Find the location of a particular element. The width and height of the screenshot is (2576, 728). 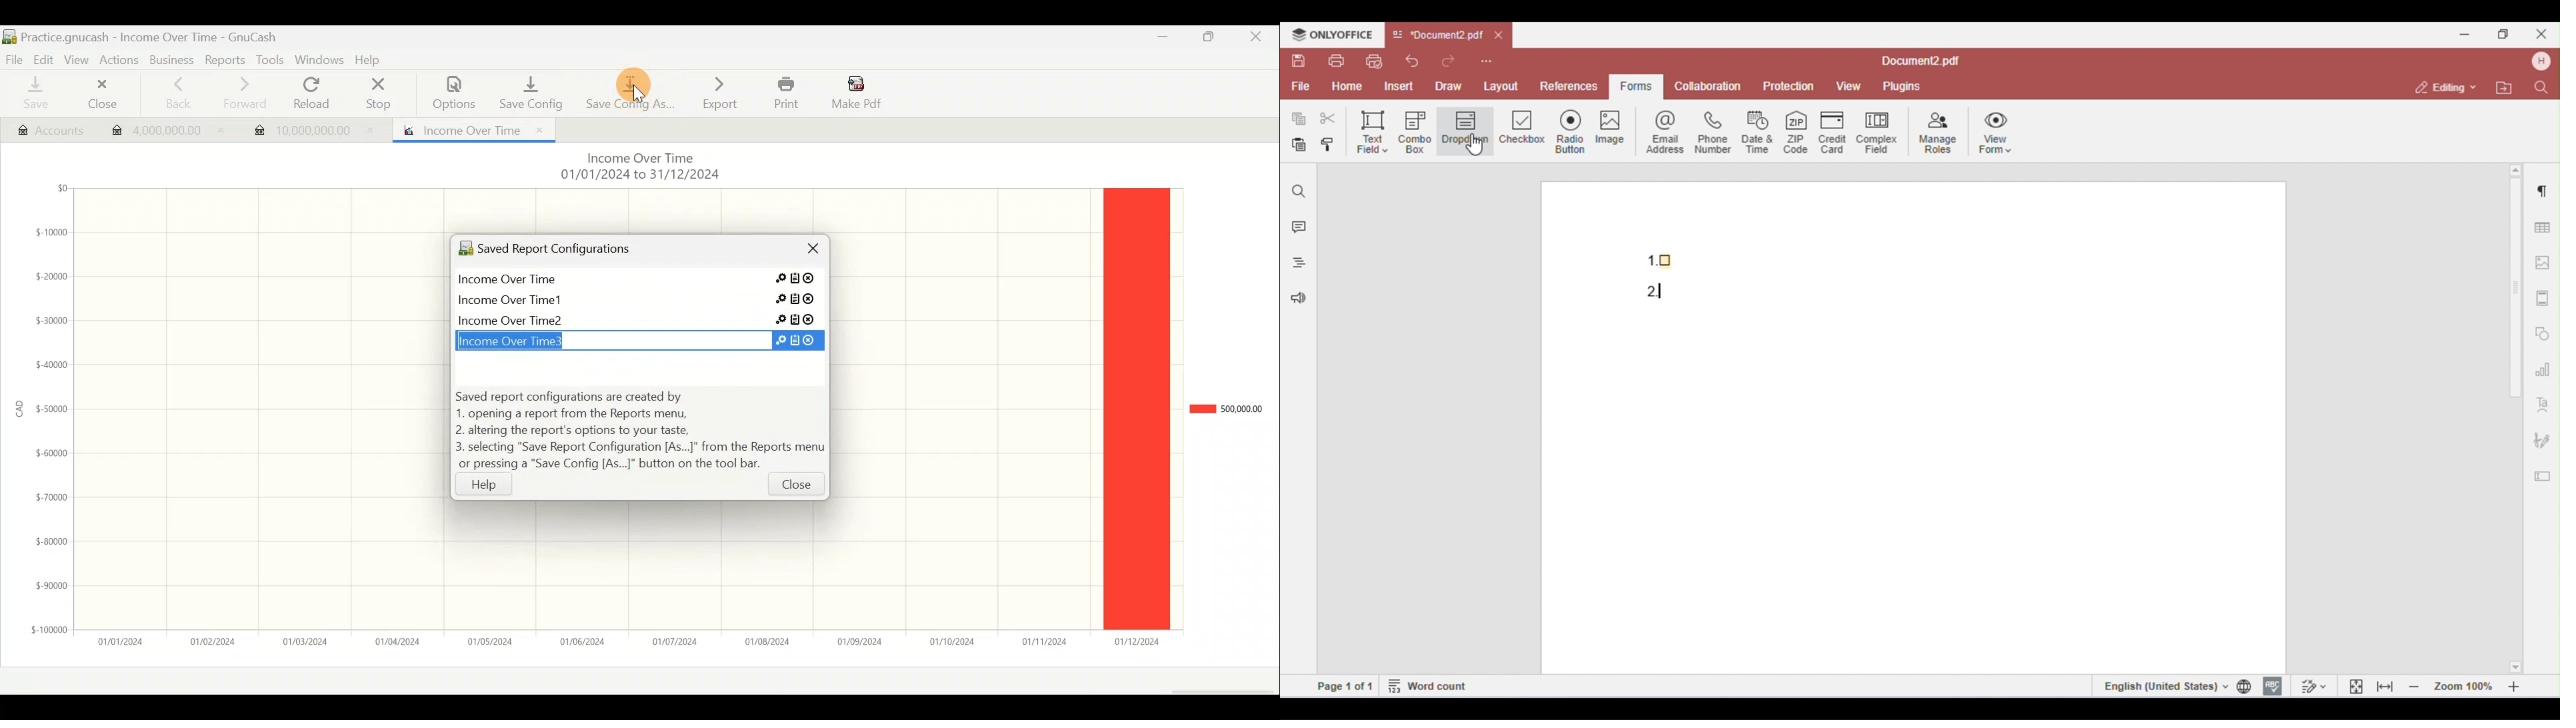

Chart name & date range is located at coordinates (638, 168).